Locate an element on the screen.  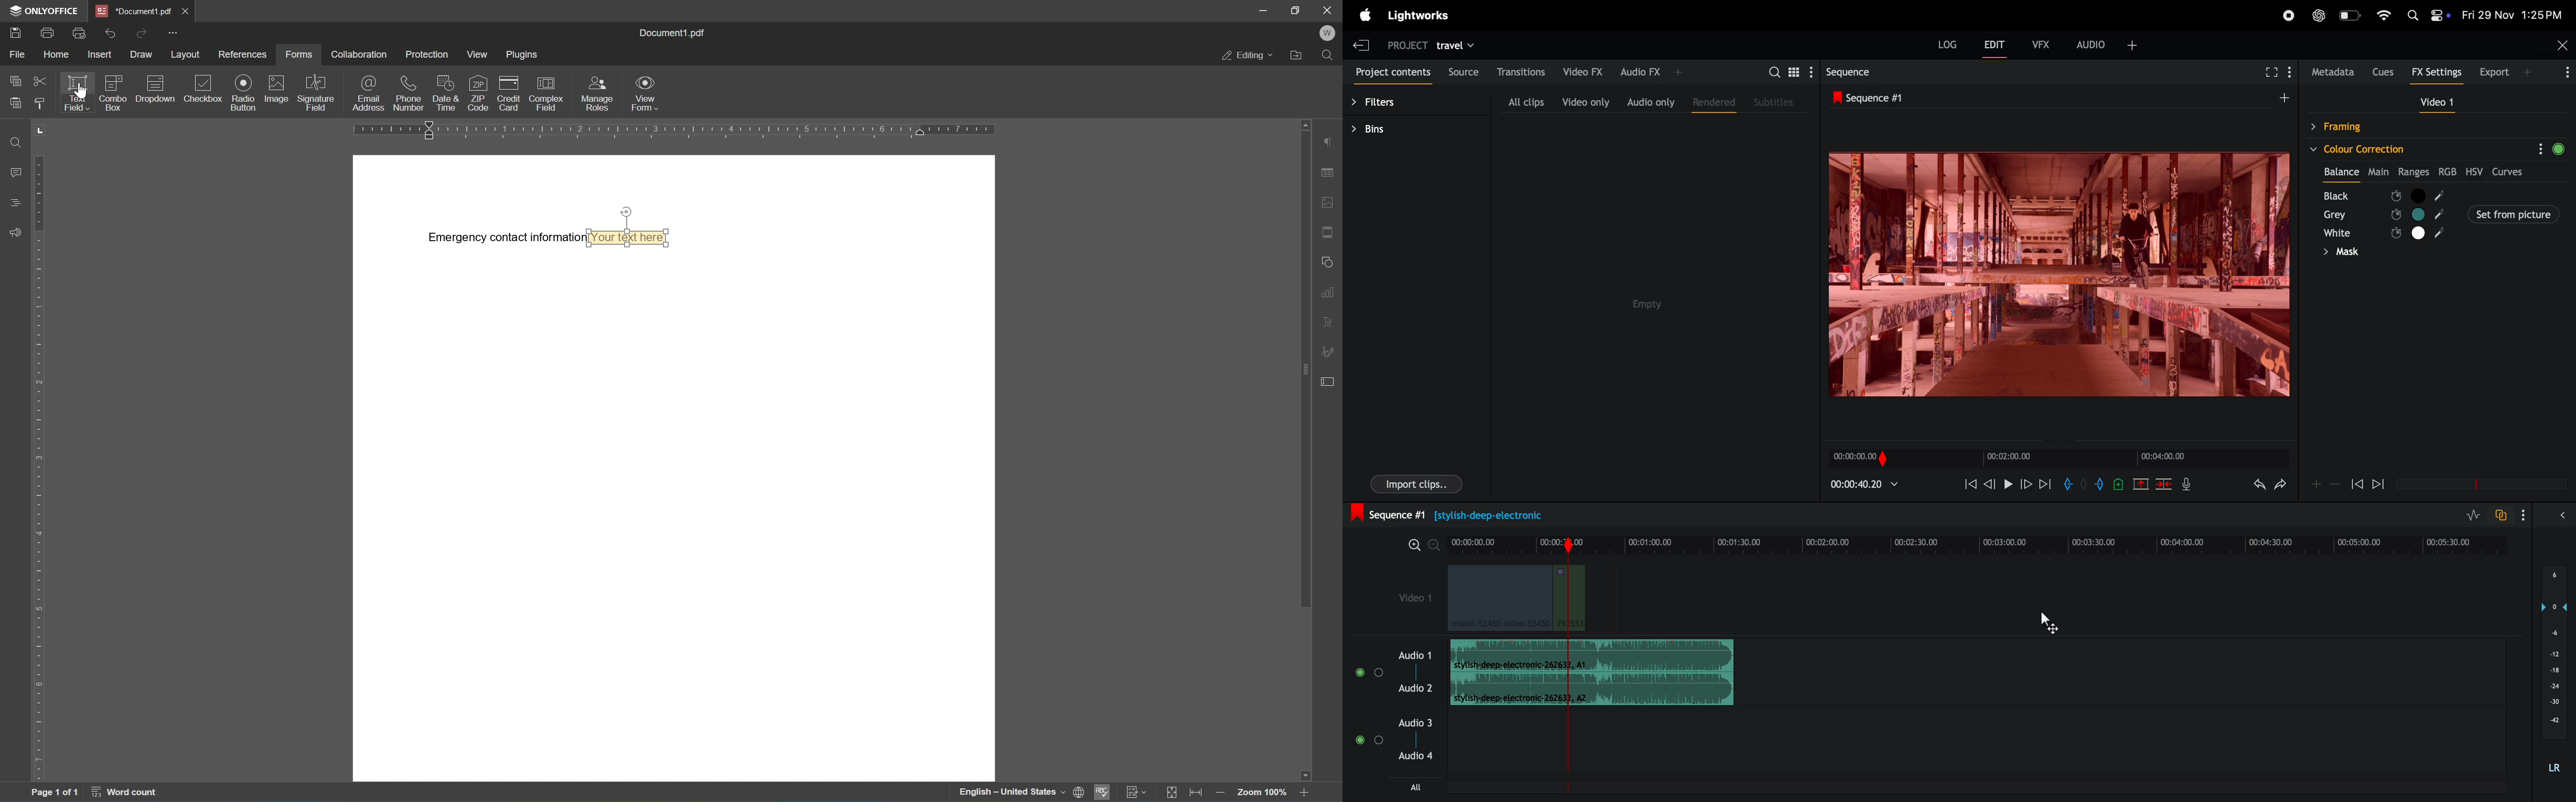
find is located at coordinates (16, 143).